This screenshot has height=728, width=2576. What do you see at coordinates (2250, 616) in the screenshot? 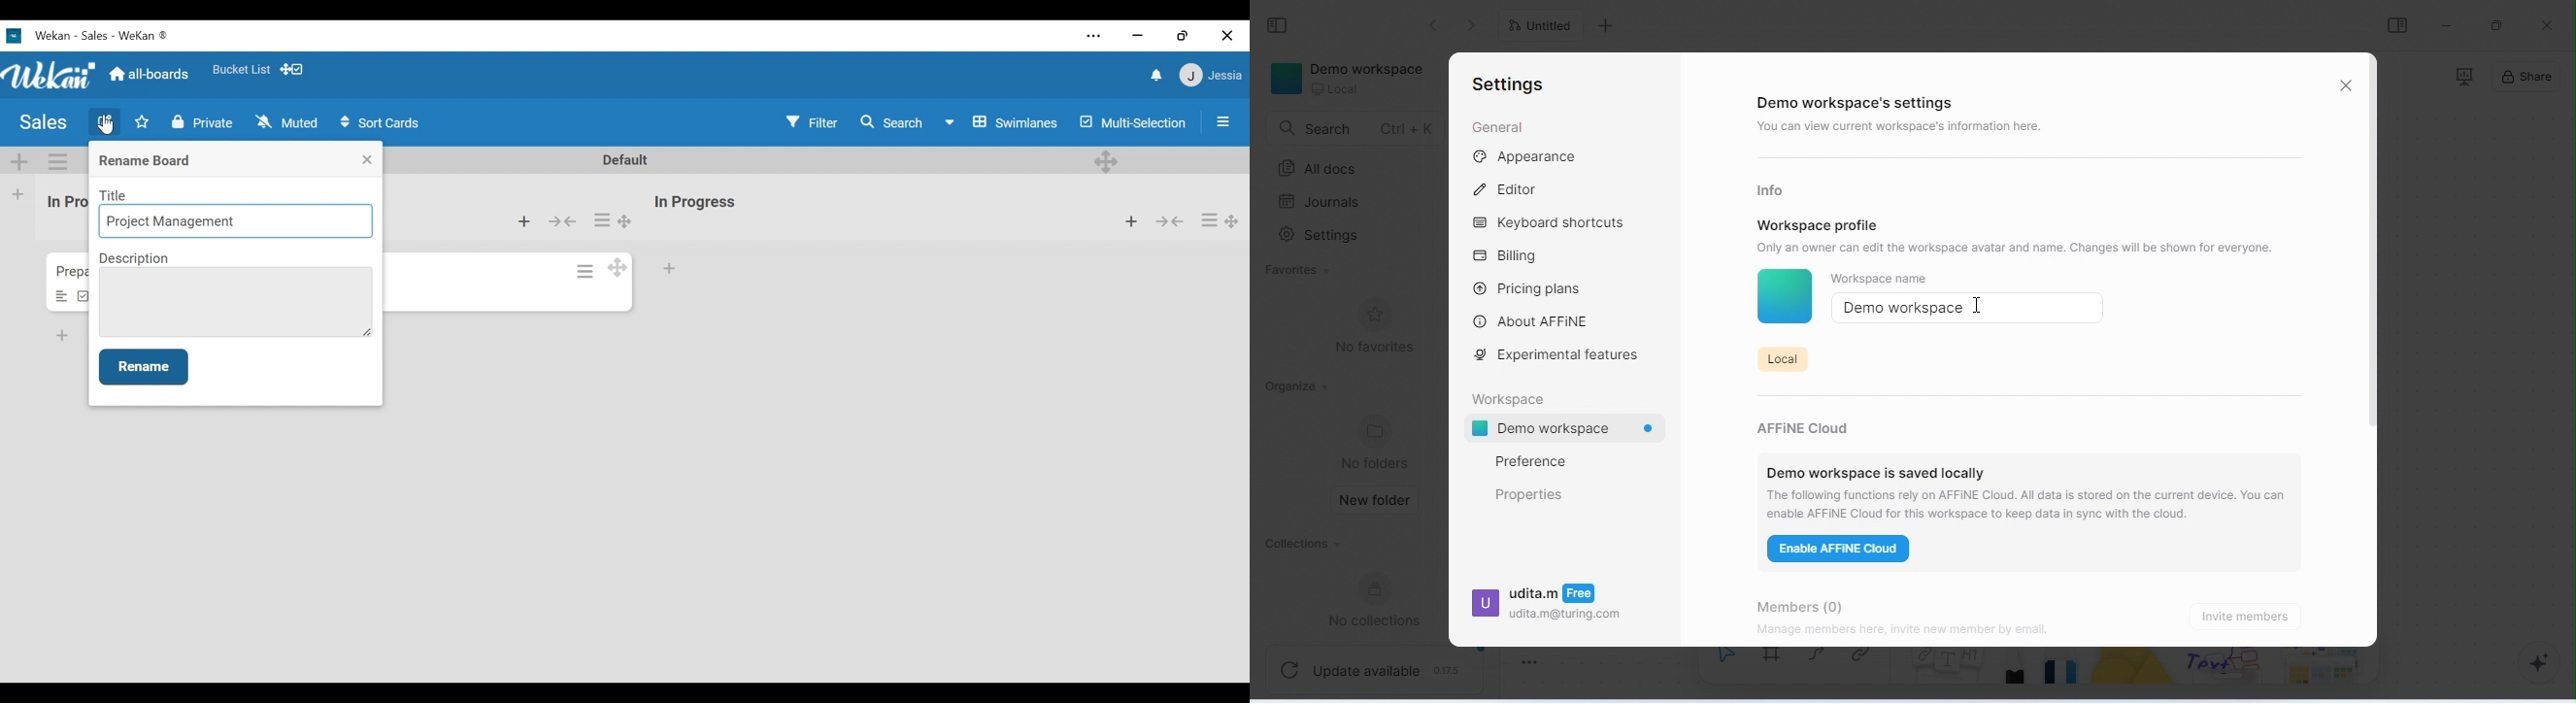
I see `invite members` at bounding box center [2250, 616].